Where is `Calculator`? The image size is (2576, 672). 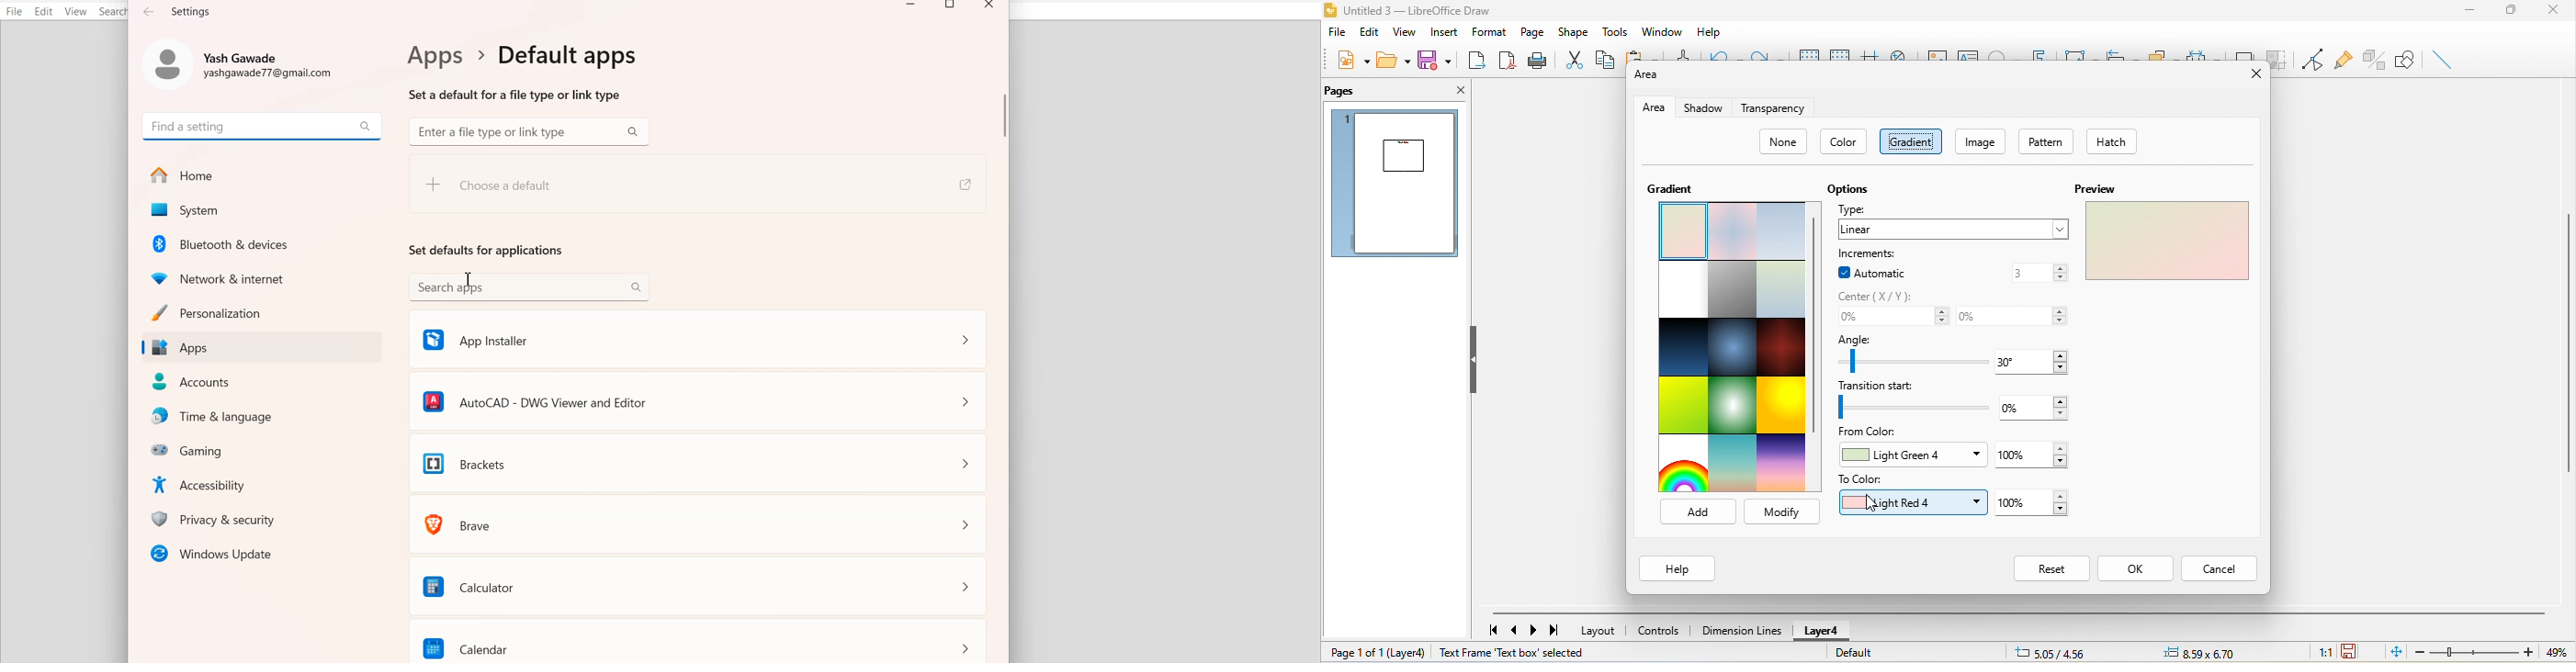 Calculator is located at coordinates (700, 585).